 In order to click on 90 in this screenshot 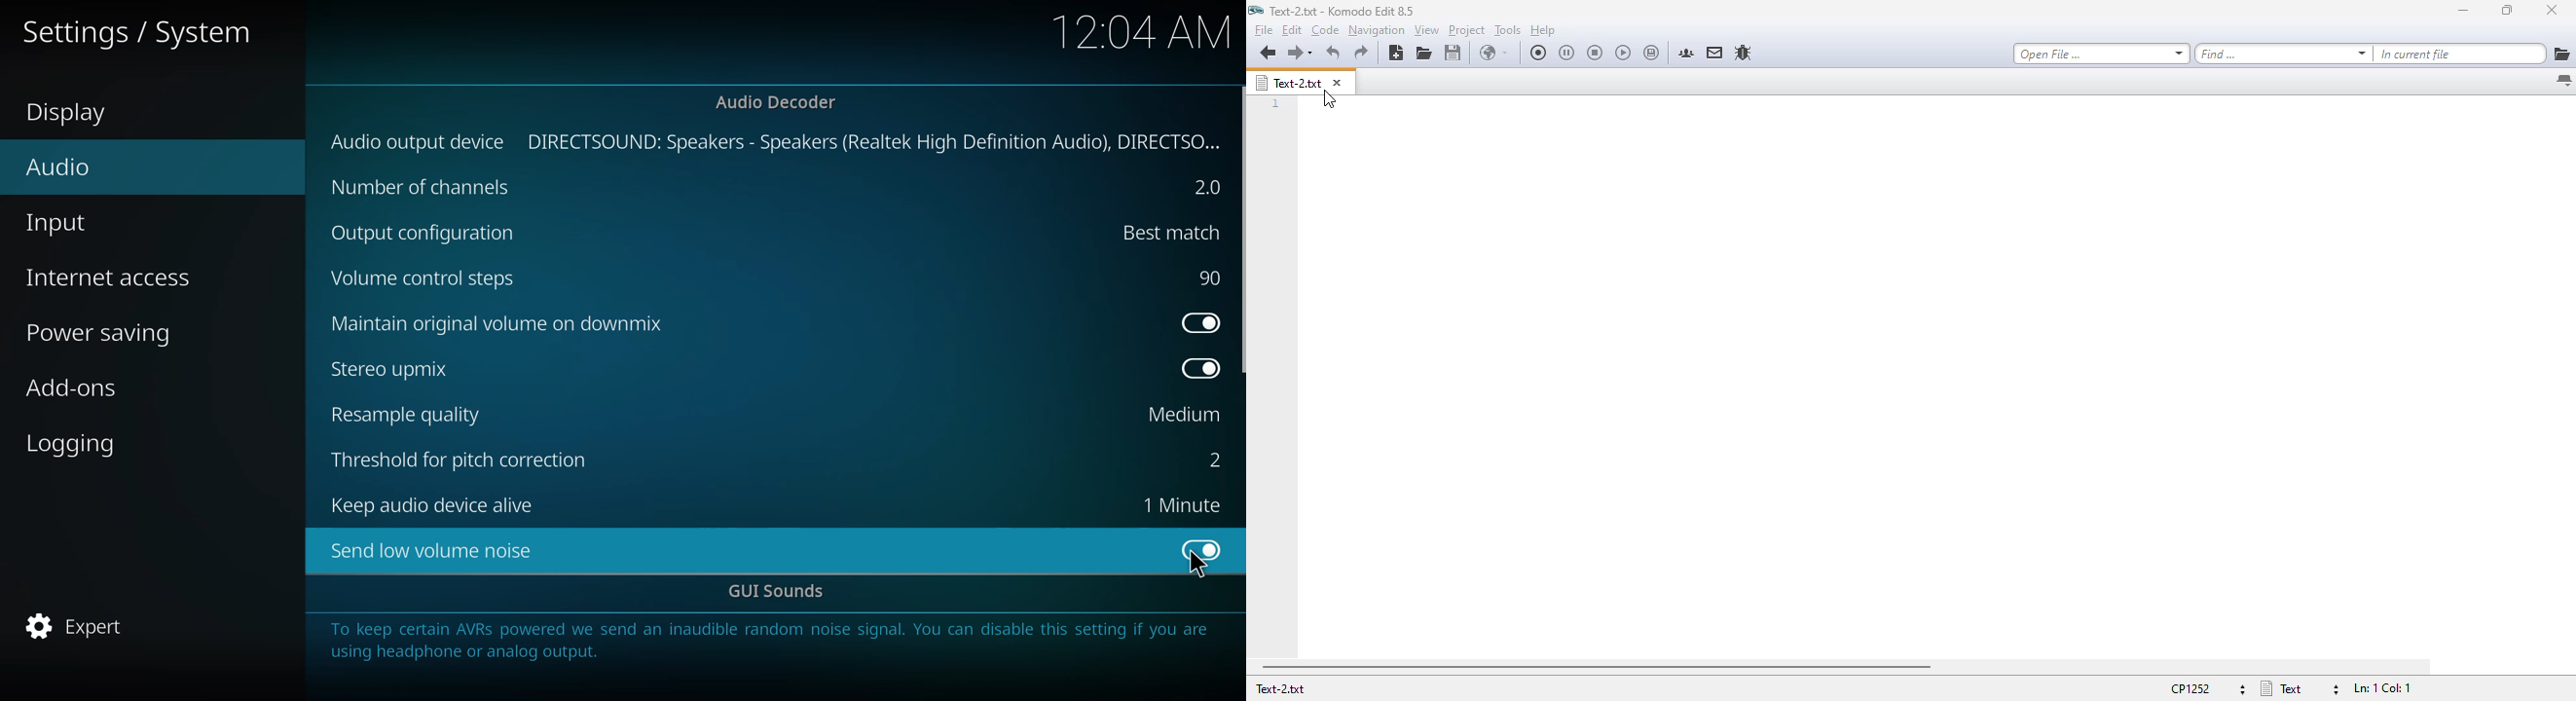, I will do `click(1210, 275)`.